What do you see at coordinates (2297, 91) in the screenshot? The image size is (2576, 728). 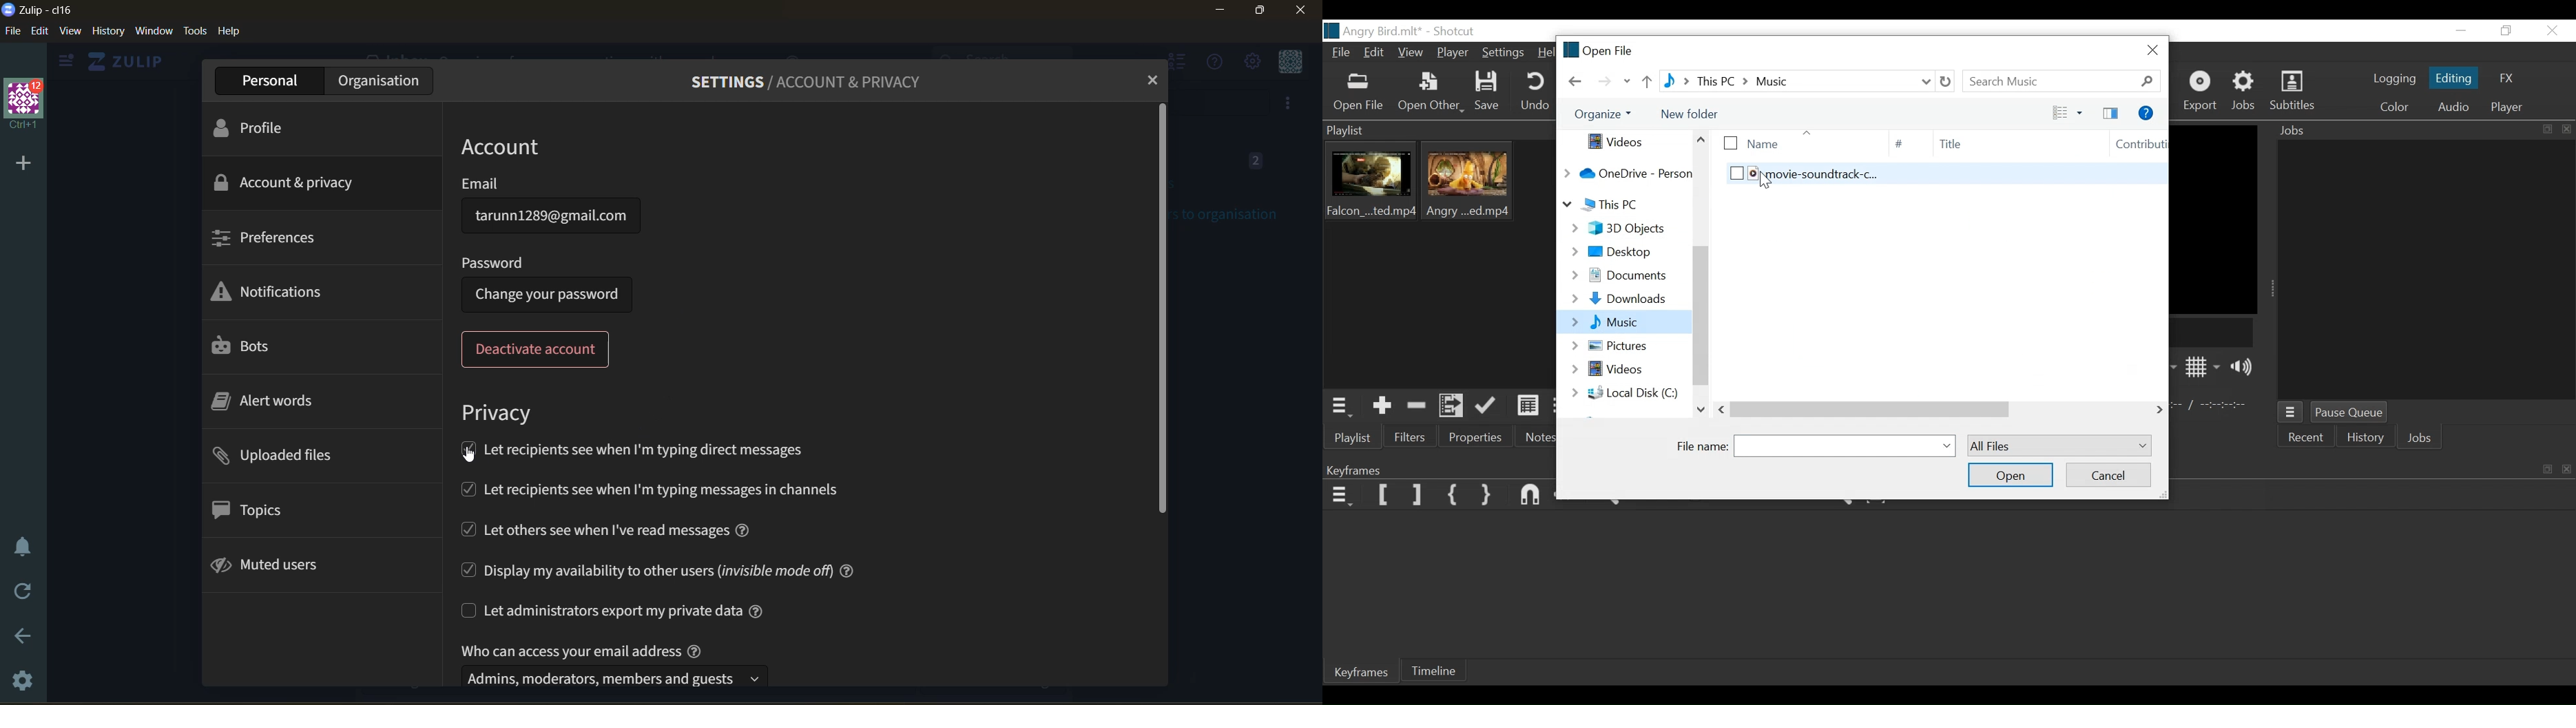 I see `Subtitles` at bounding box center [2297, 91].